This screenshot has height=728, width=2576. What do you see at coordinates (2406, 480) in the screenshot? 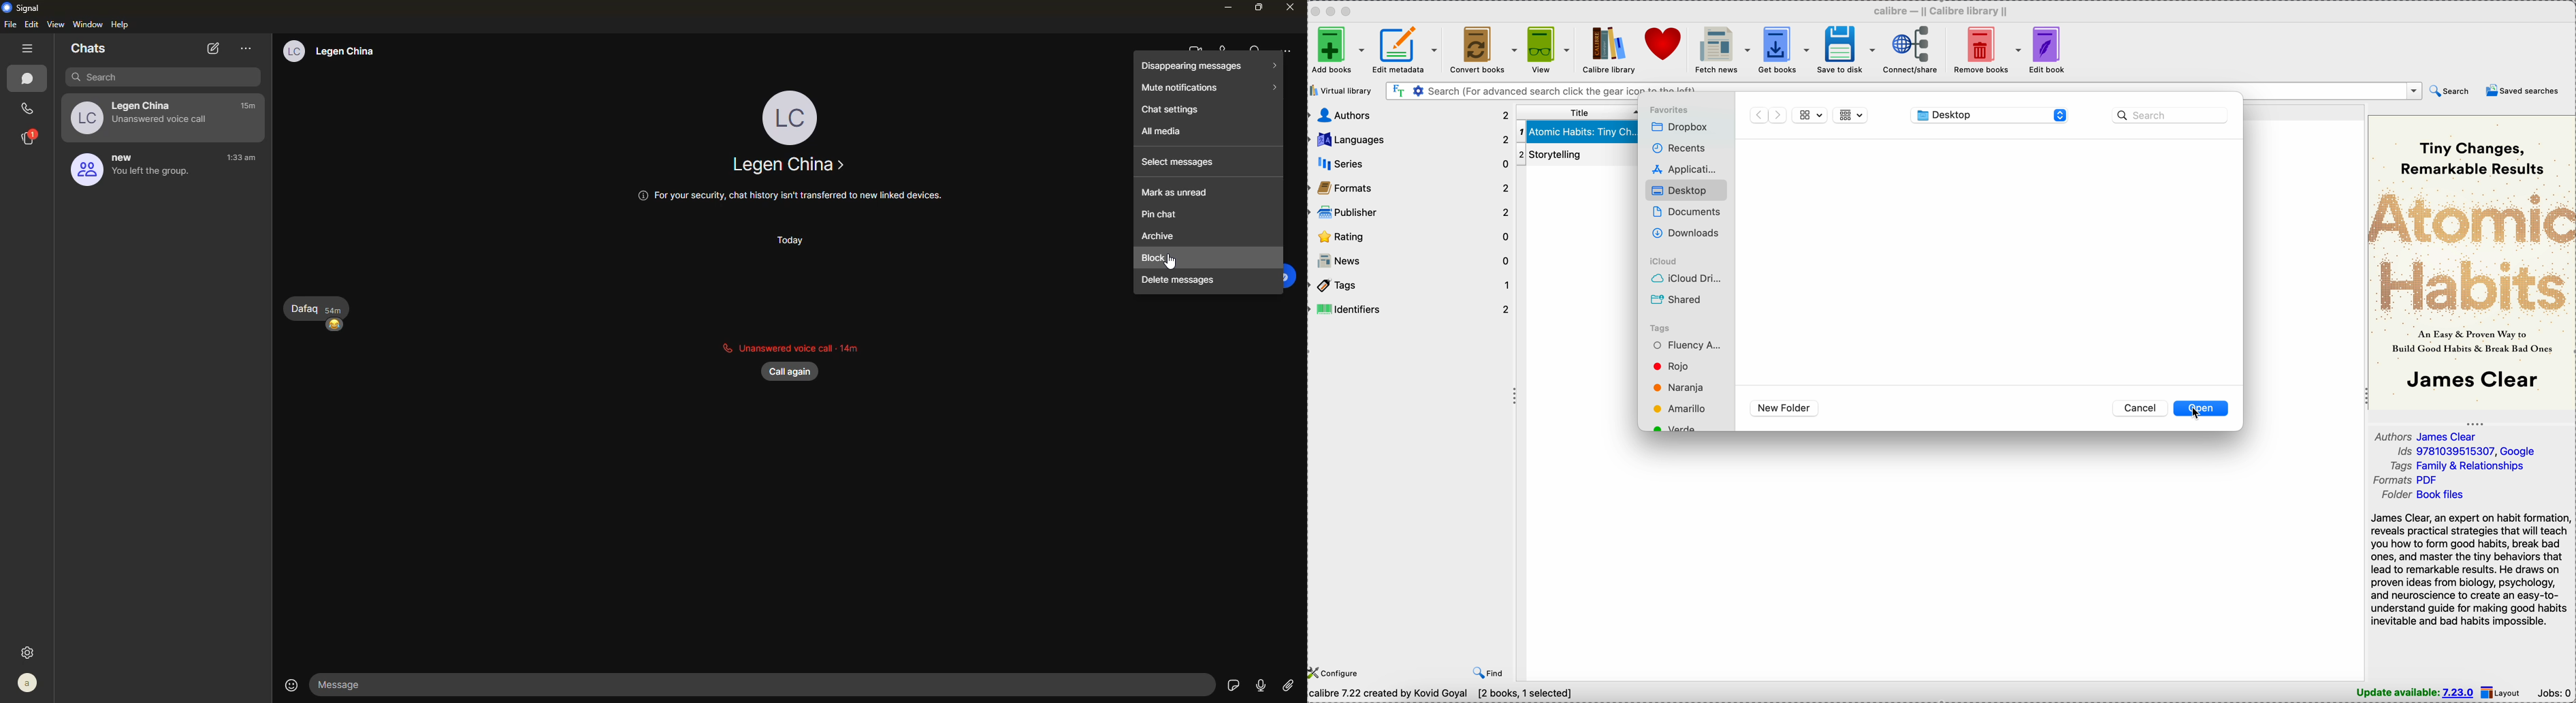
I see `formats PDF` at bounding box center [2406, 480].